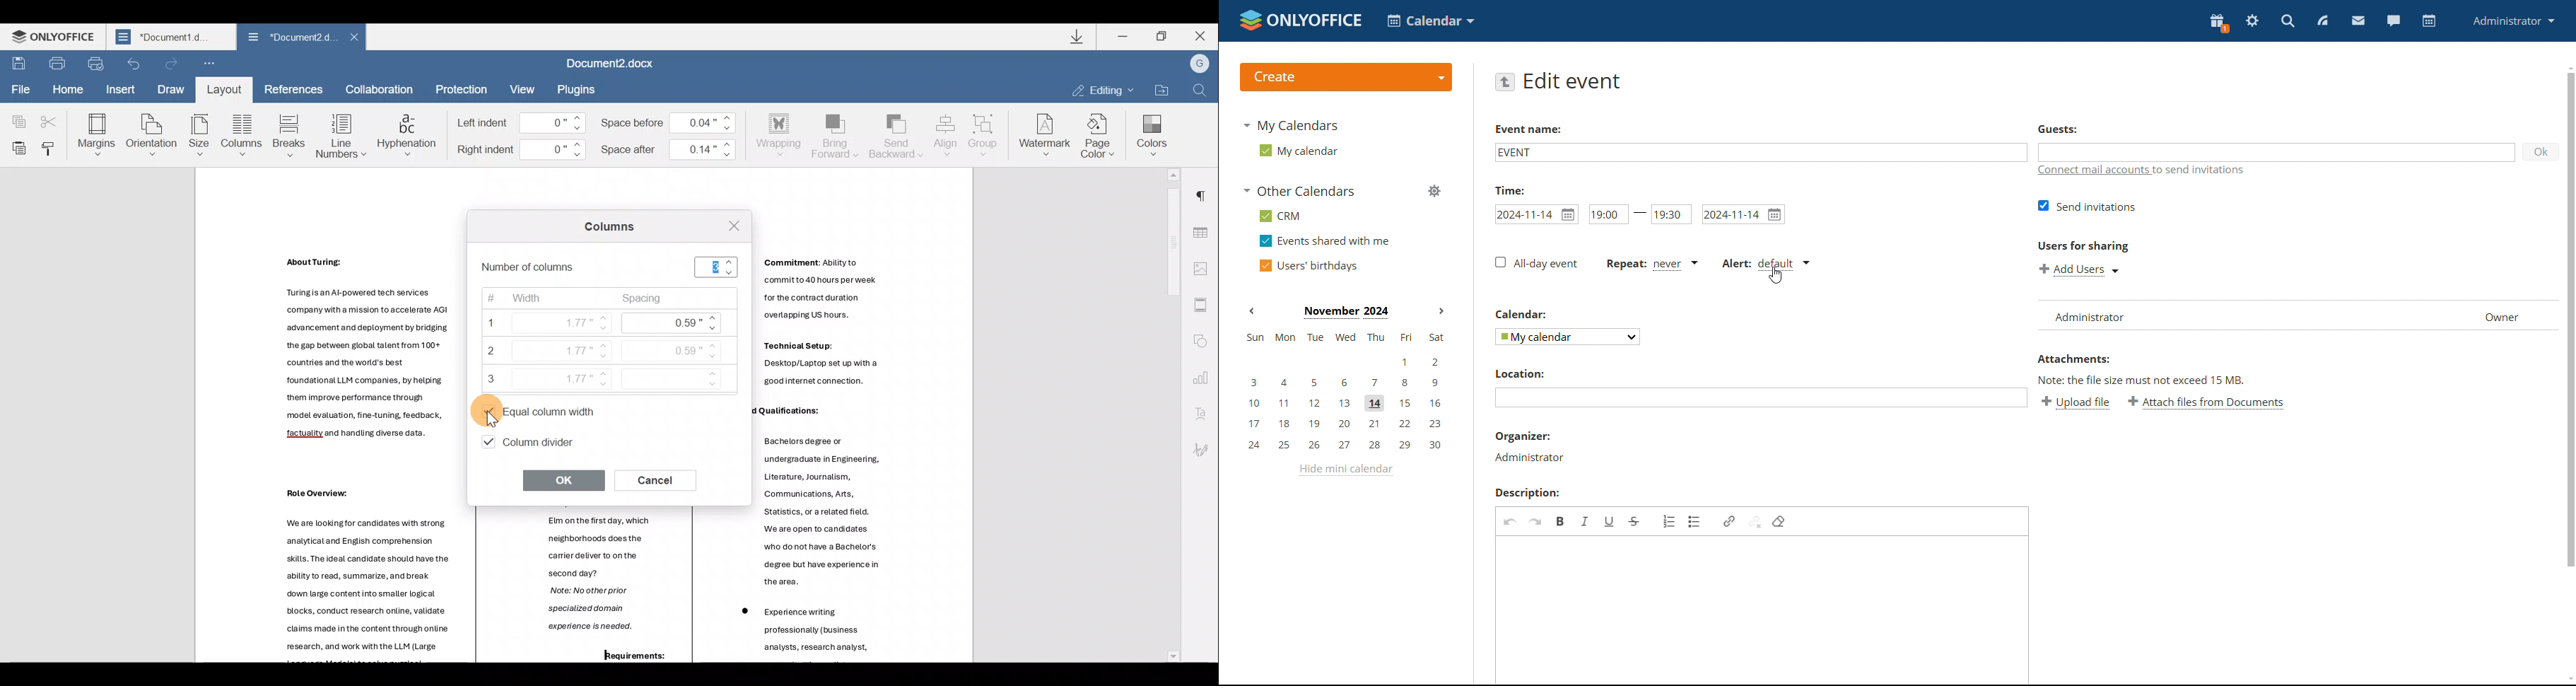 The width and height of the screenshot is (2576, 700). I want to click on Hyphenation, so click(408, 133).